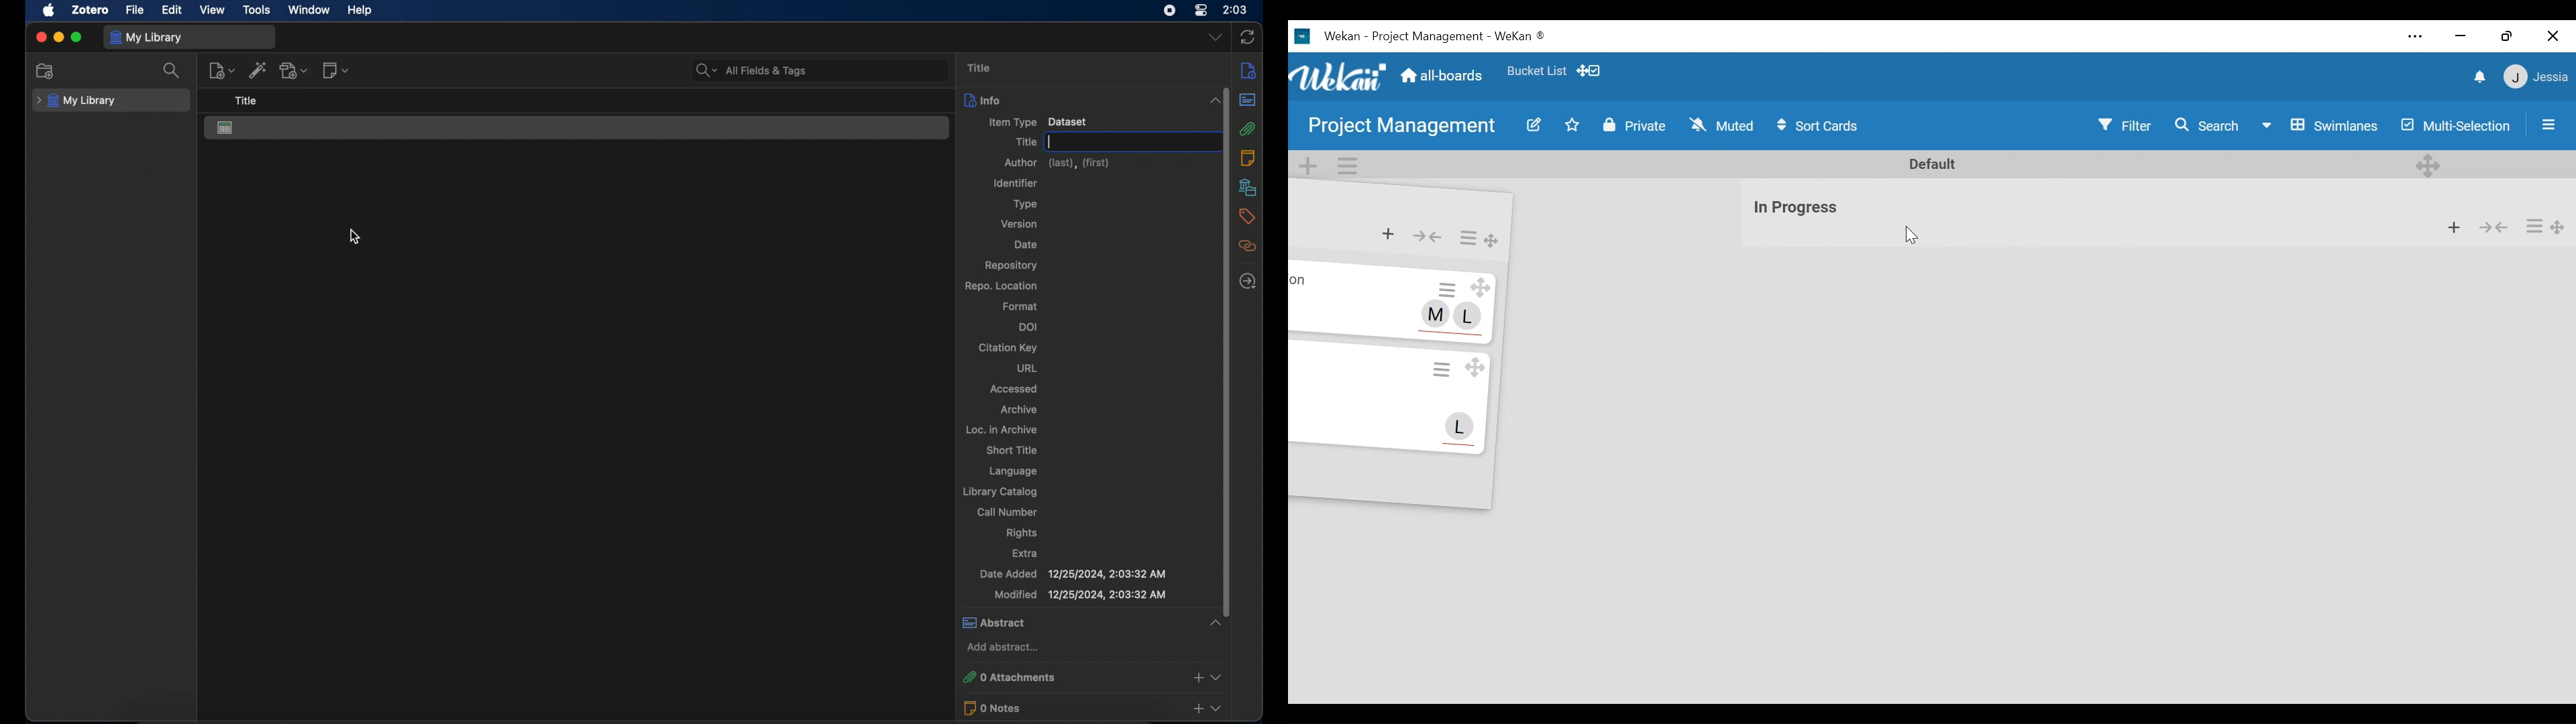 This screenshot has width=2576, height=728. What do you see at coordinates (2534, 225) in the screenshot?
I see `List Actions` at bounding box center [2534, 225].